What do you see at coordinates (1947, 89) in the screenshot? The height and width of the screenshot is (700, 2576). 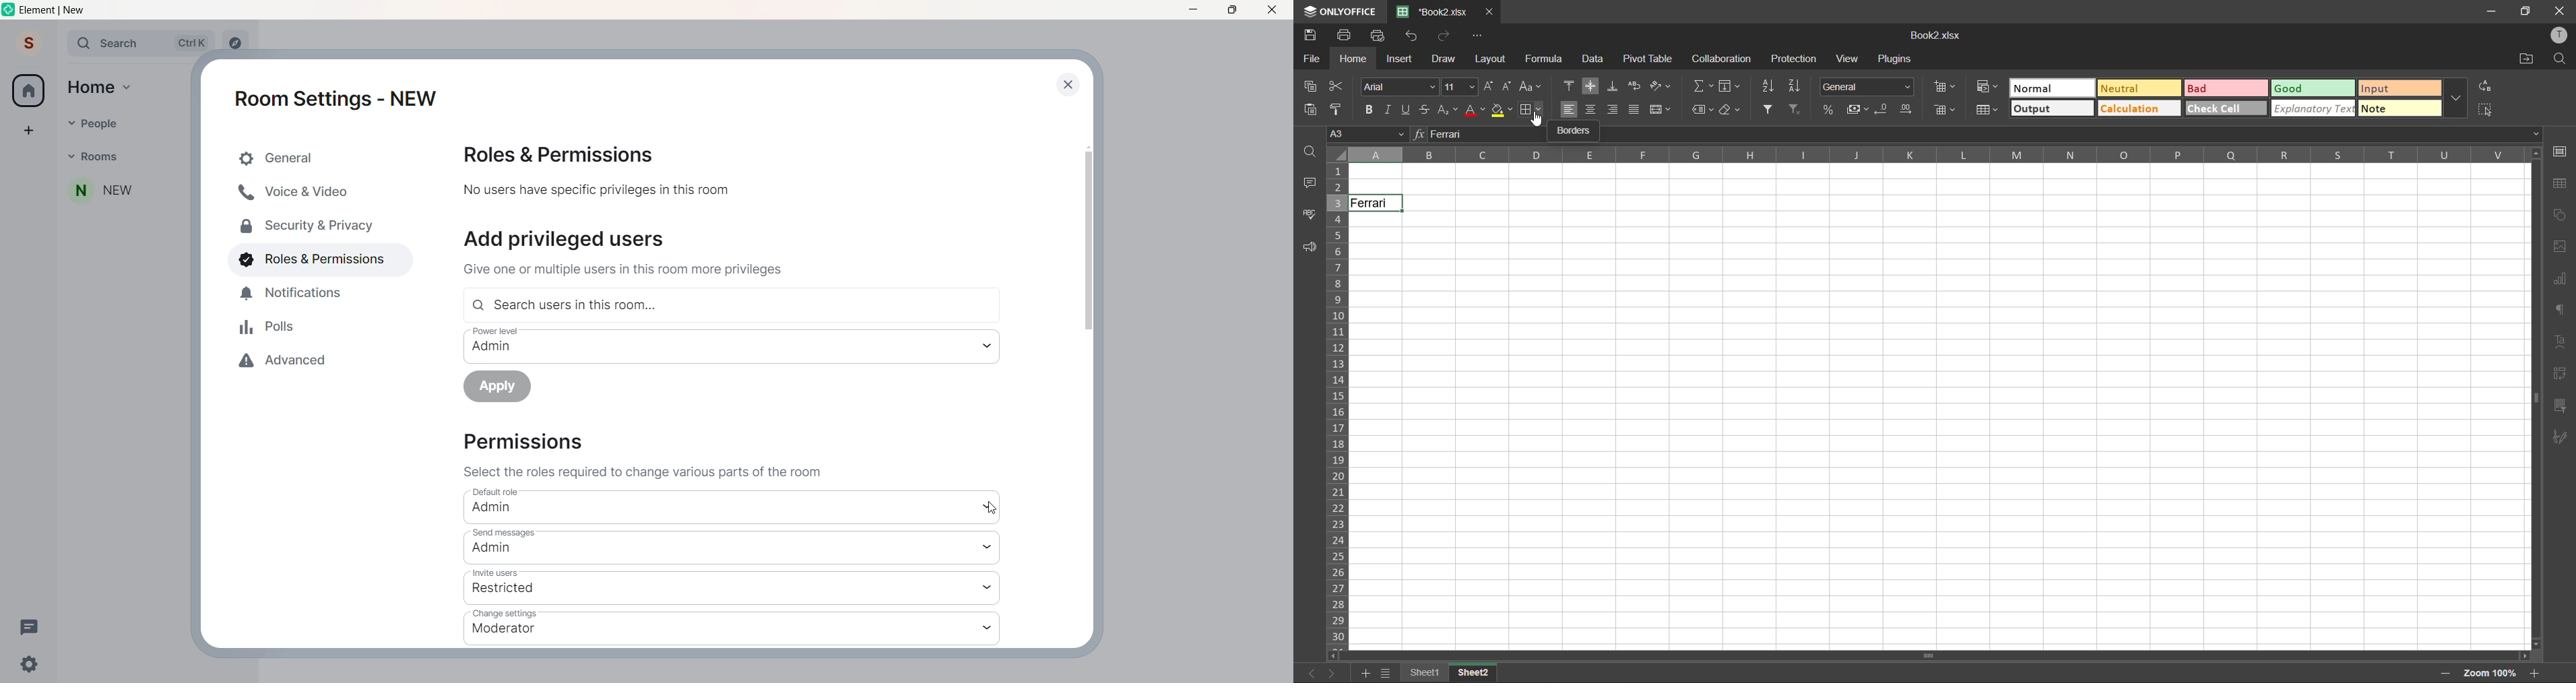 I see `insert cells` at bounding box center [1947, 89].